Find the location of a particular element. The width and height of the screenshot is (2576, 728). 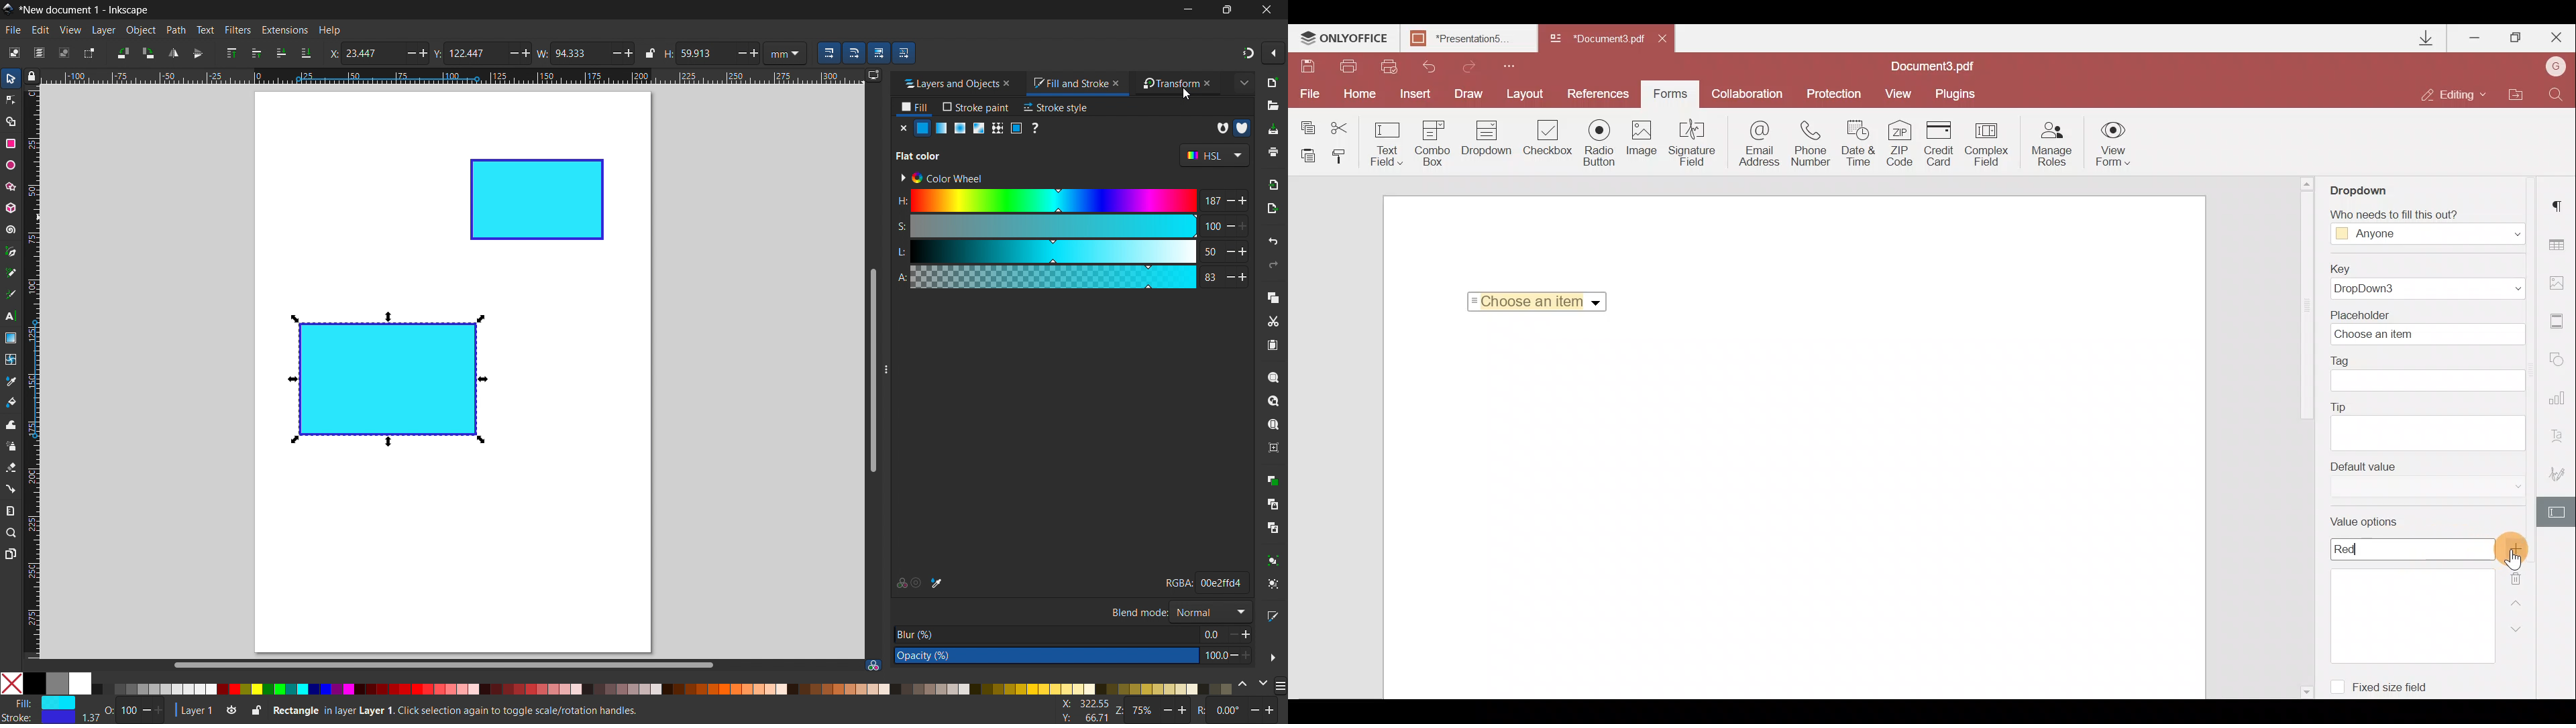

view is located at coordinates (70, 30).